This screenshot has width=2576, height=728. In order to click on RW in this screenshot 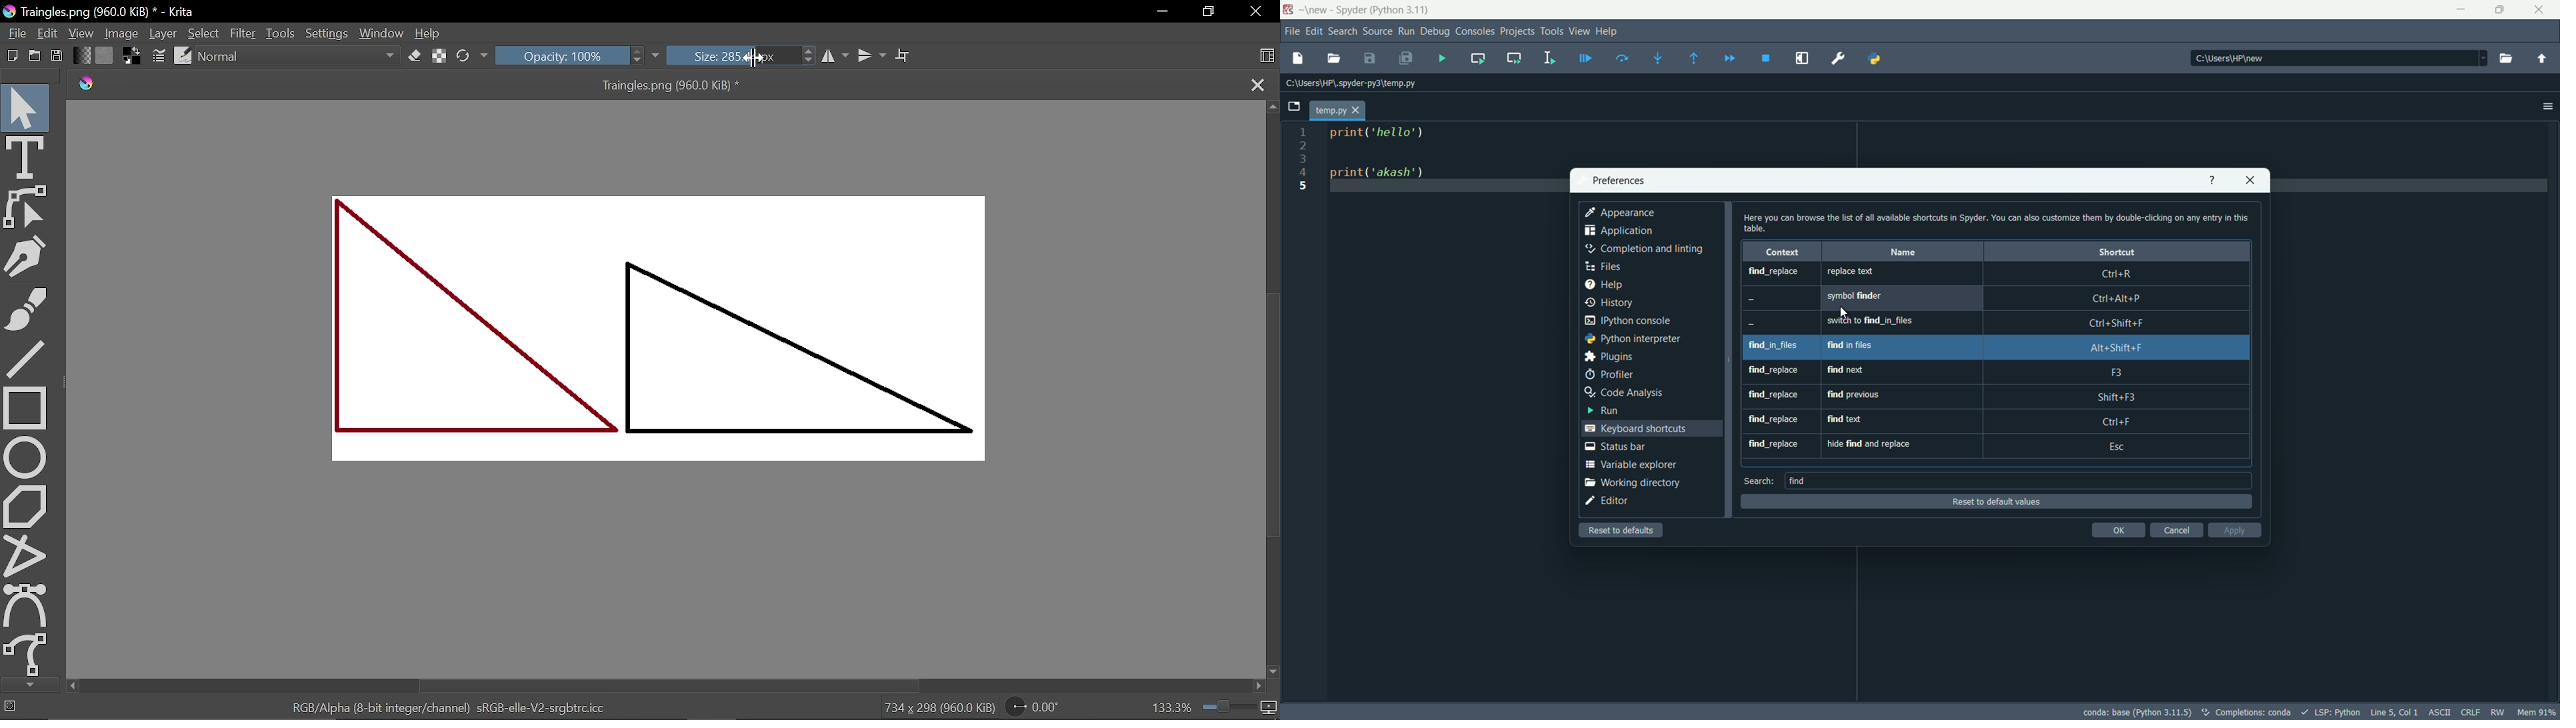, I will do `click(2499, 712)`.